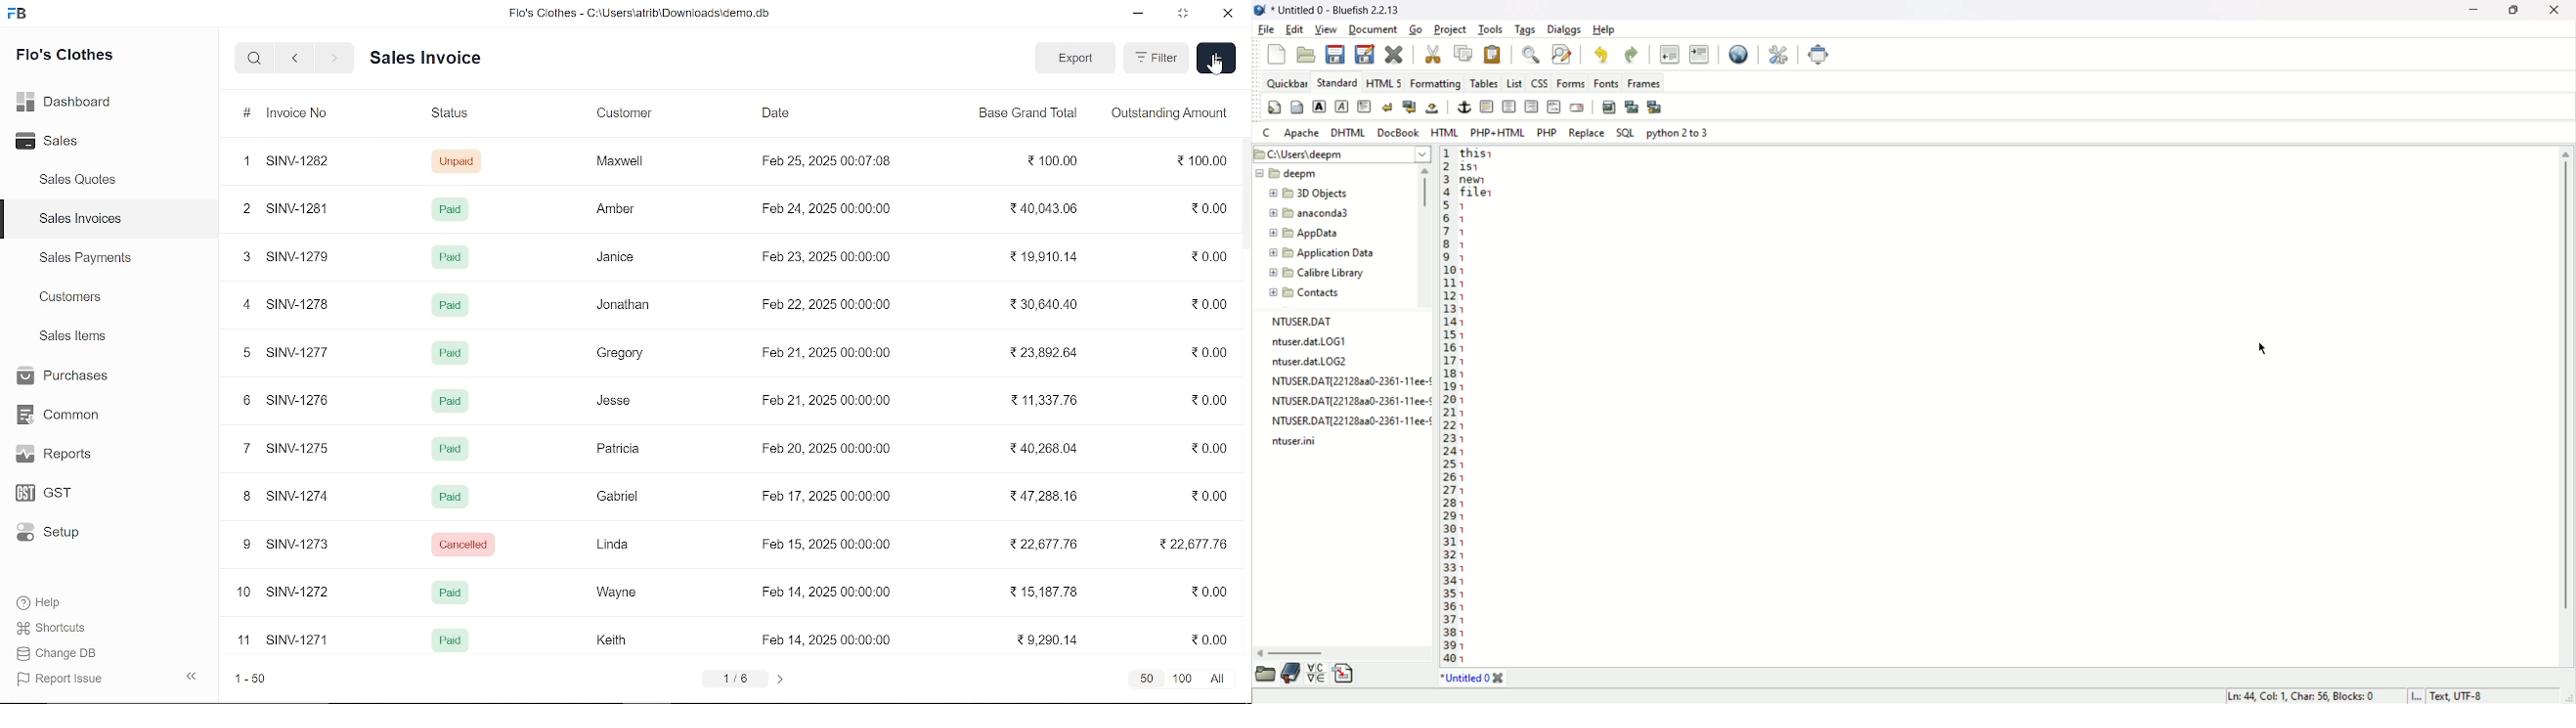 The image size is (2576, 728). I want to click on Sales Items, so click(72, 338).